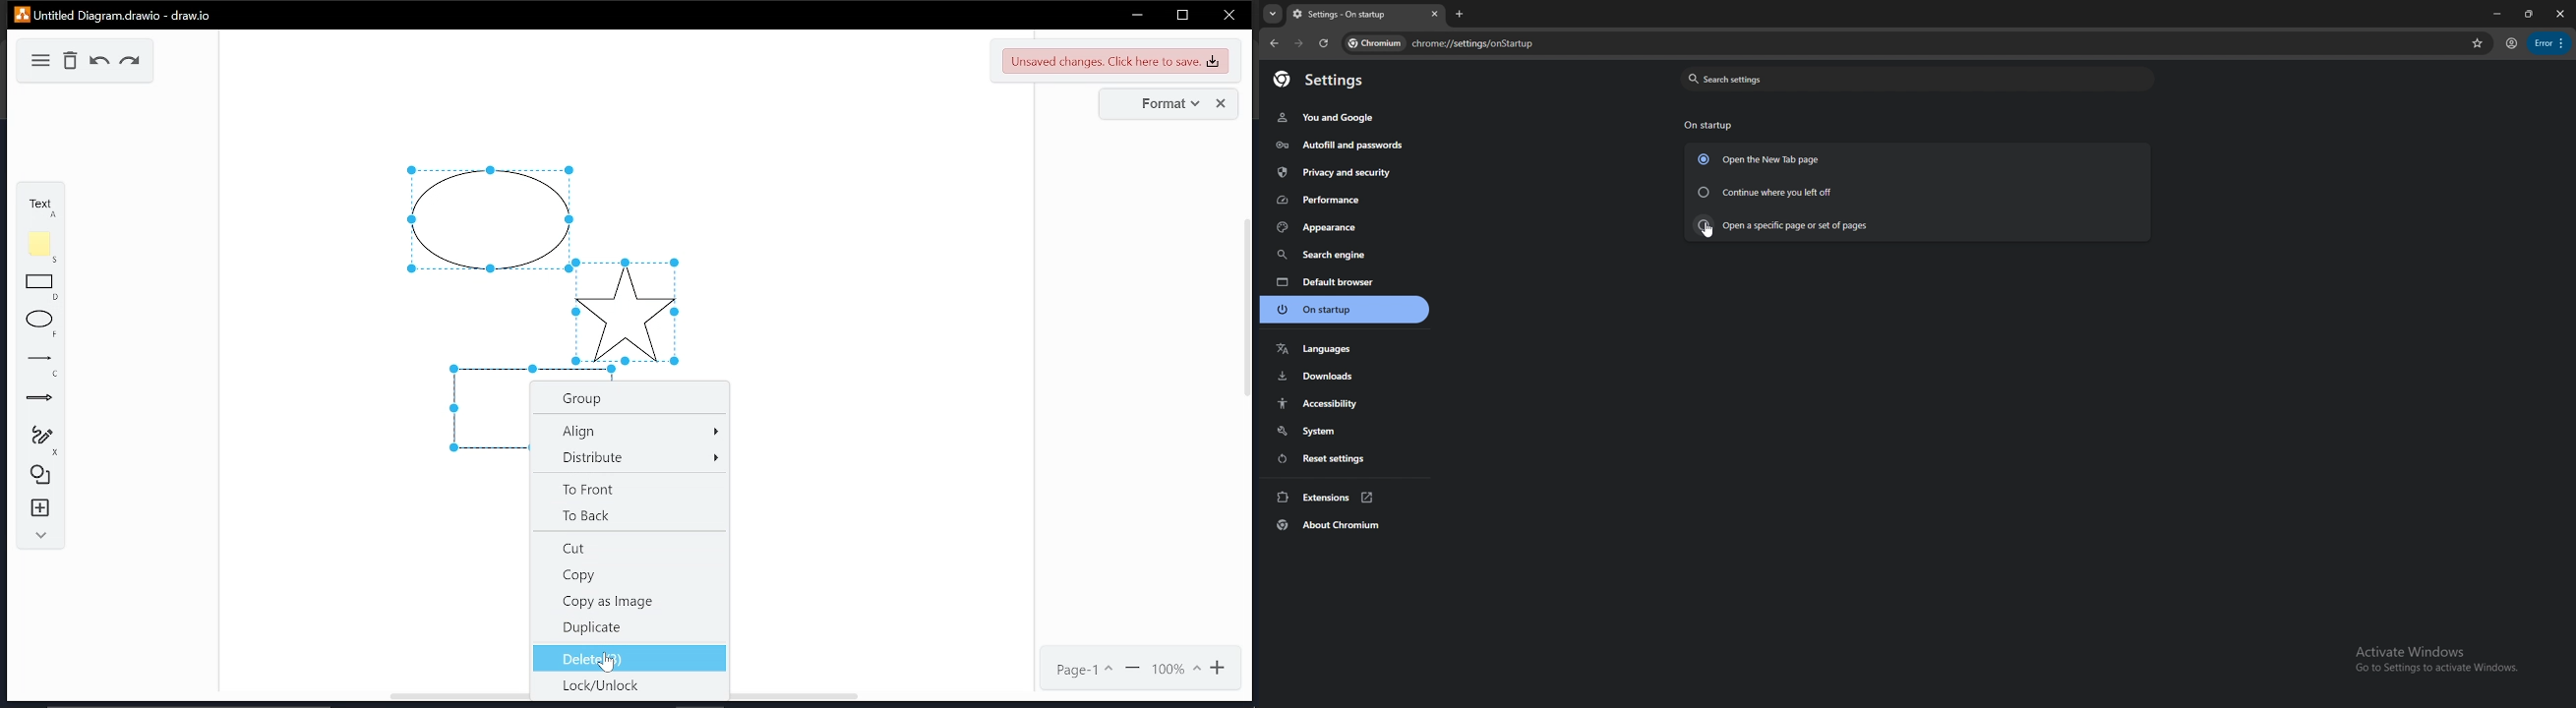 This screenshot has height=728, width=2576. Describe the element at coordinates (1346, 227) in the screenshot. I see `appearance` at that location.